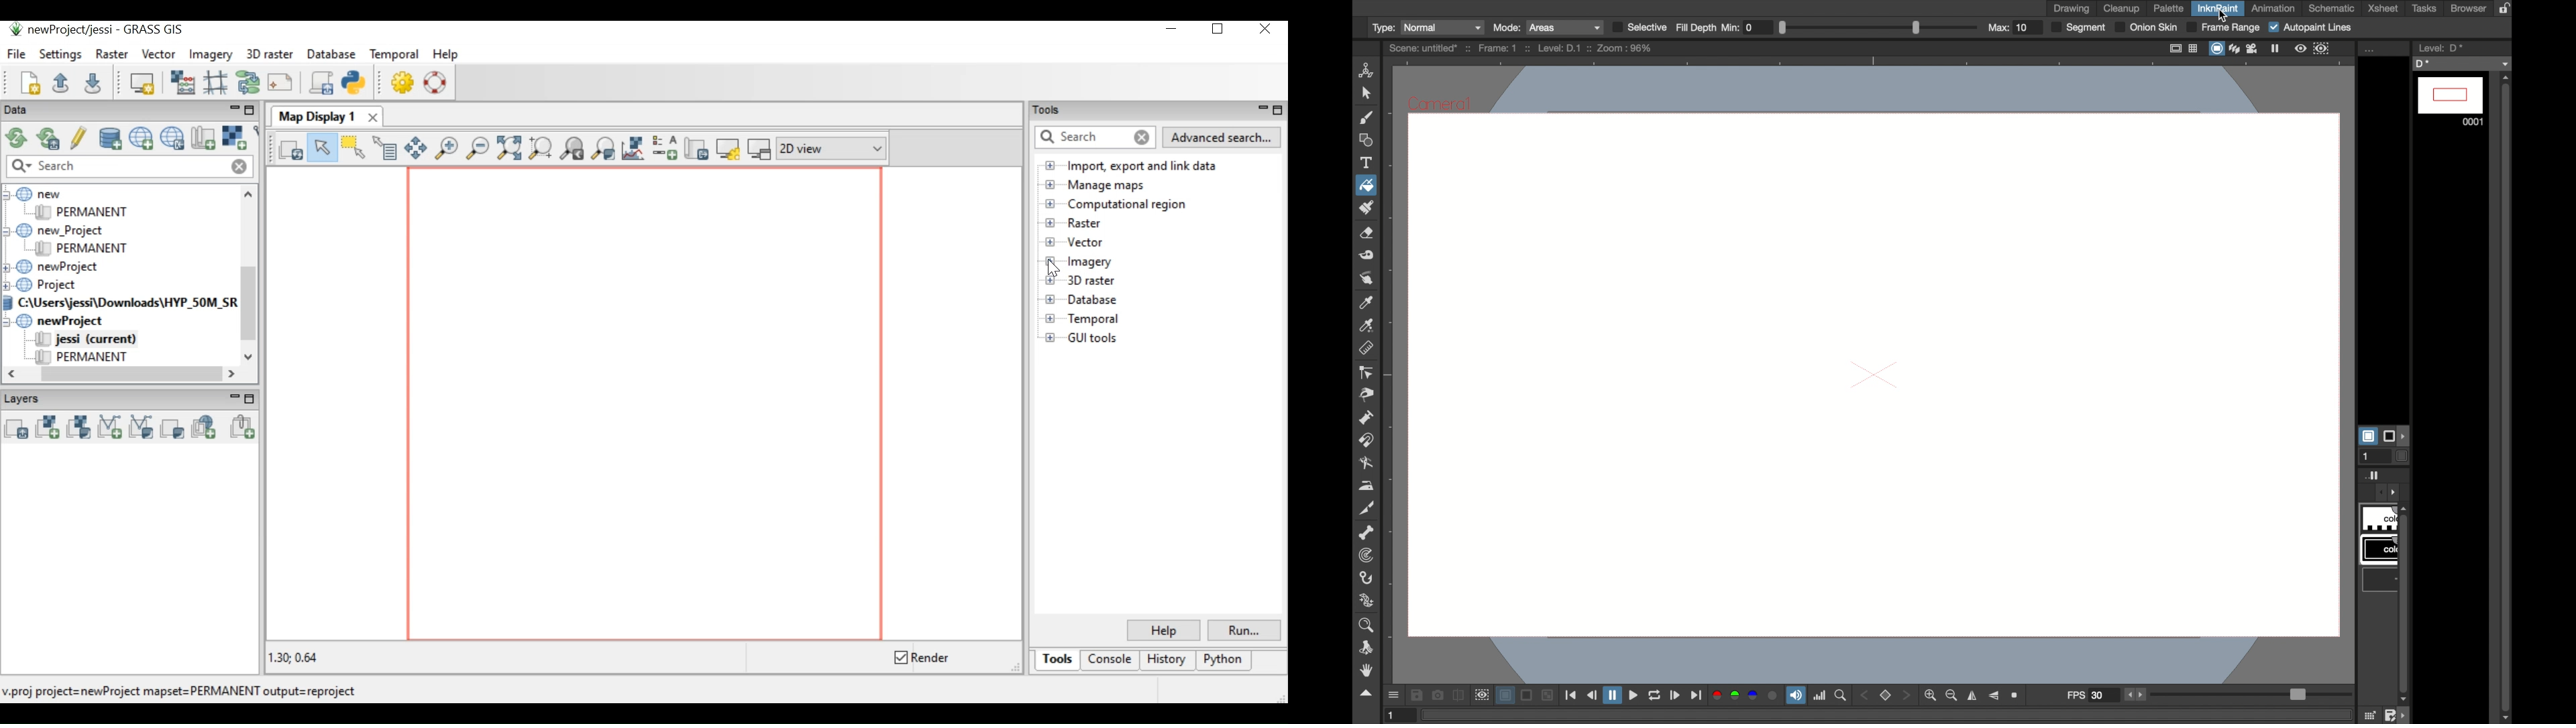 The width and height of the screenshot is (2576, 728). I want to click on cleanup, so click(2122, 9).